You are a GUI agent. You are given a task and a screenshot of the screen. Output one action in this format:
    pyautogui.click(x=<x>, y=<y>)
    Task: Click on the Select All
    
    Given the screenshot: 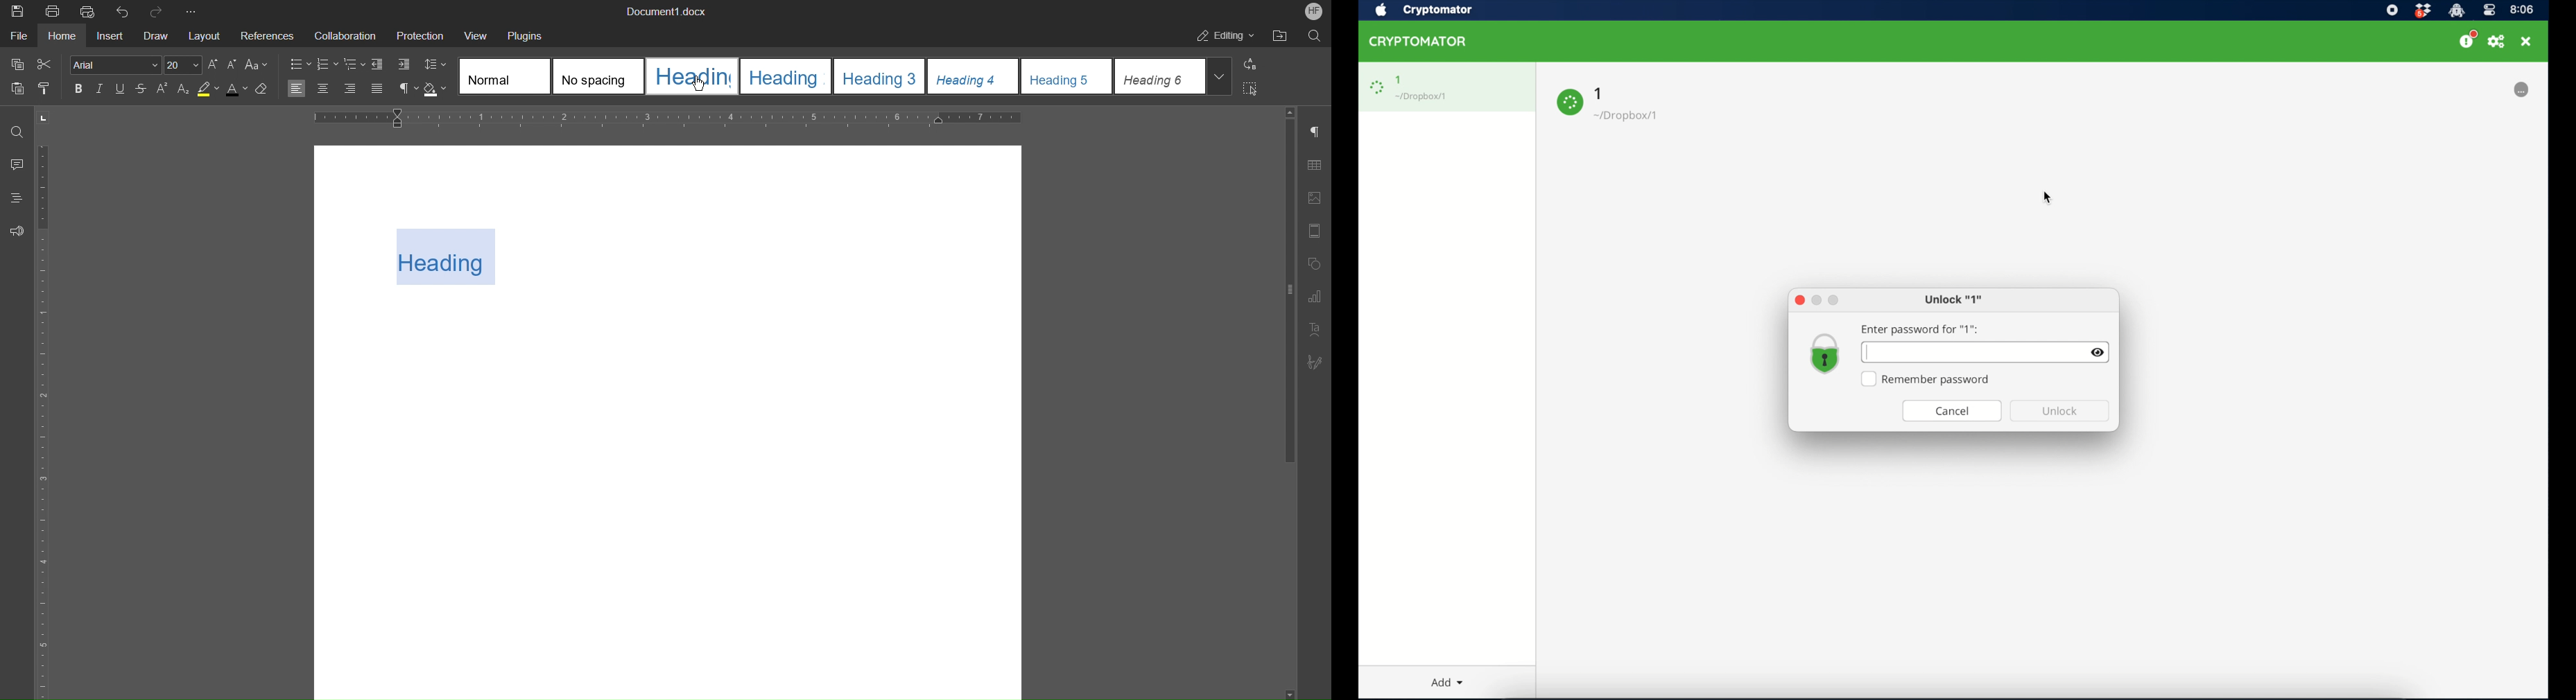 What is the action you would take?
    pyautogui.click(x=1254, y=89)
    